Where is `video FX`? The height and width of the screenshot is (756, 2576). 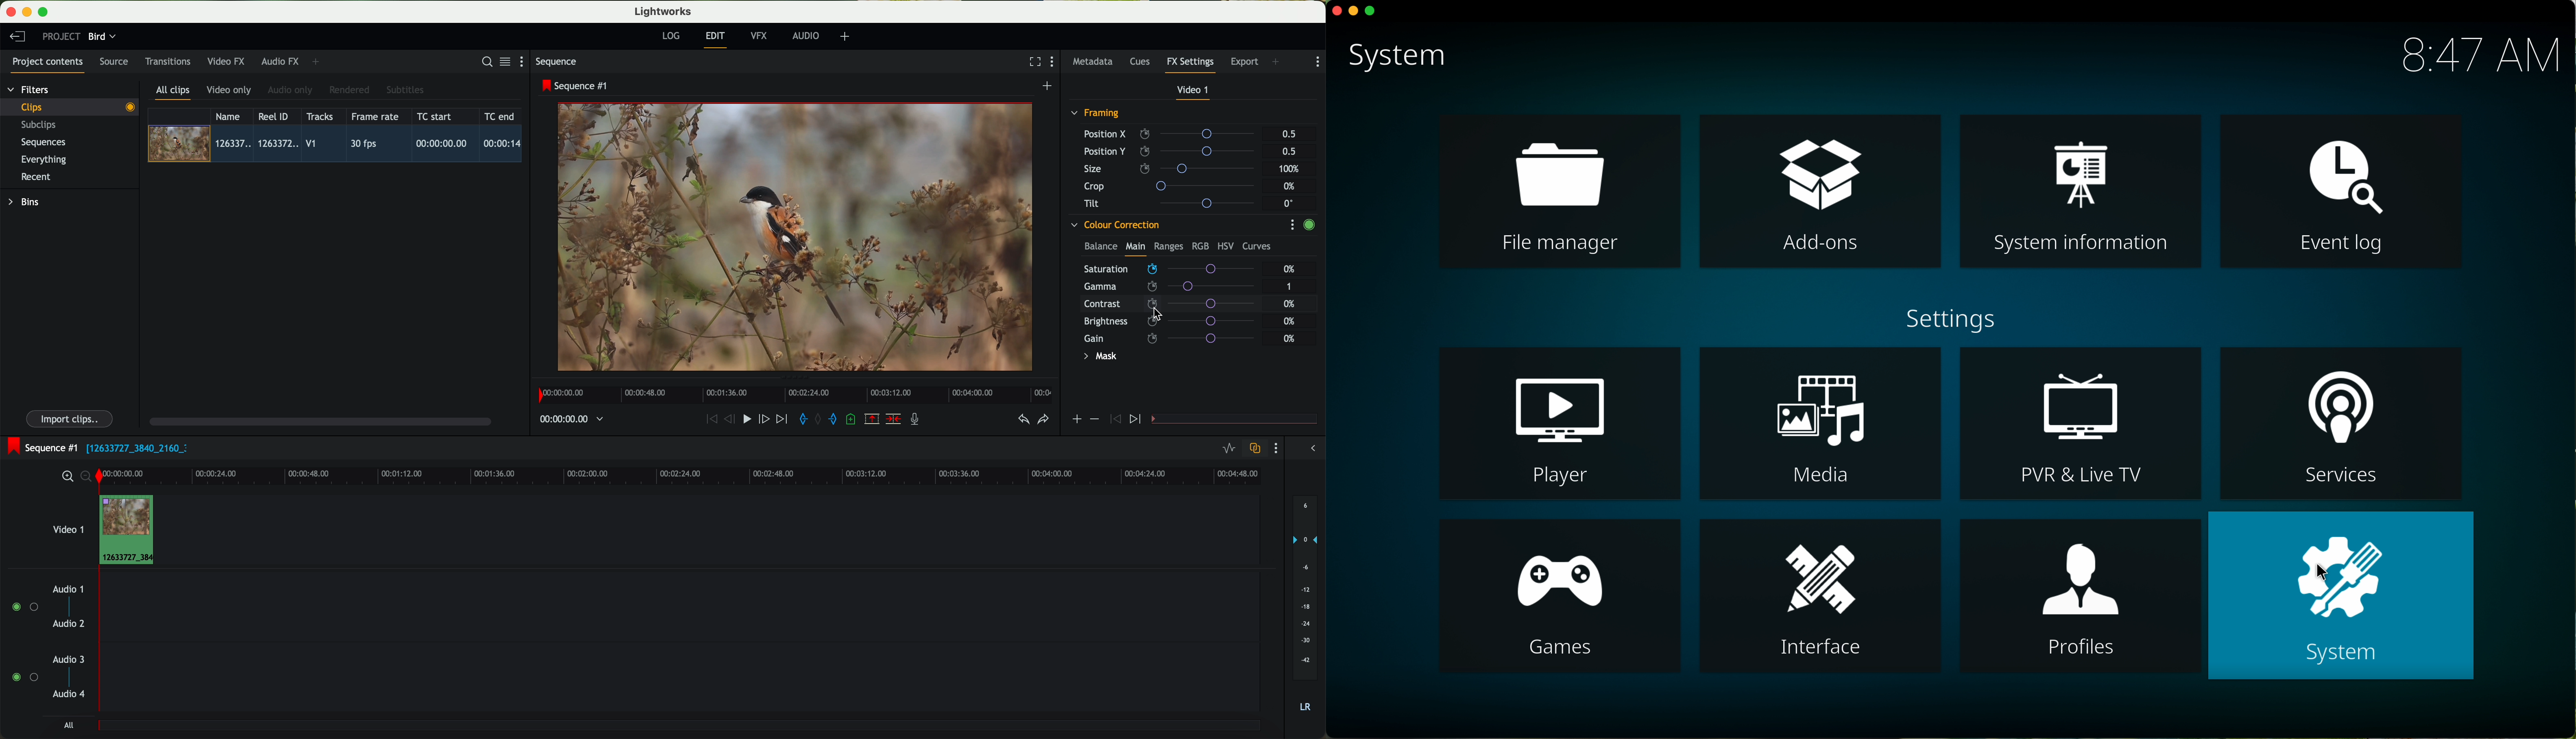 video FX is located at coordinates (228, 62).